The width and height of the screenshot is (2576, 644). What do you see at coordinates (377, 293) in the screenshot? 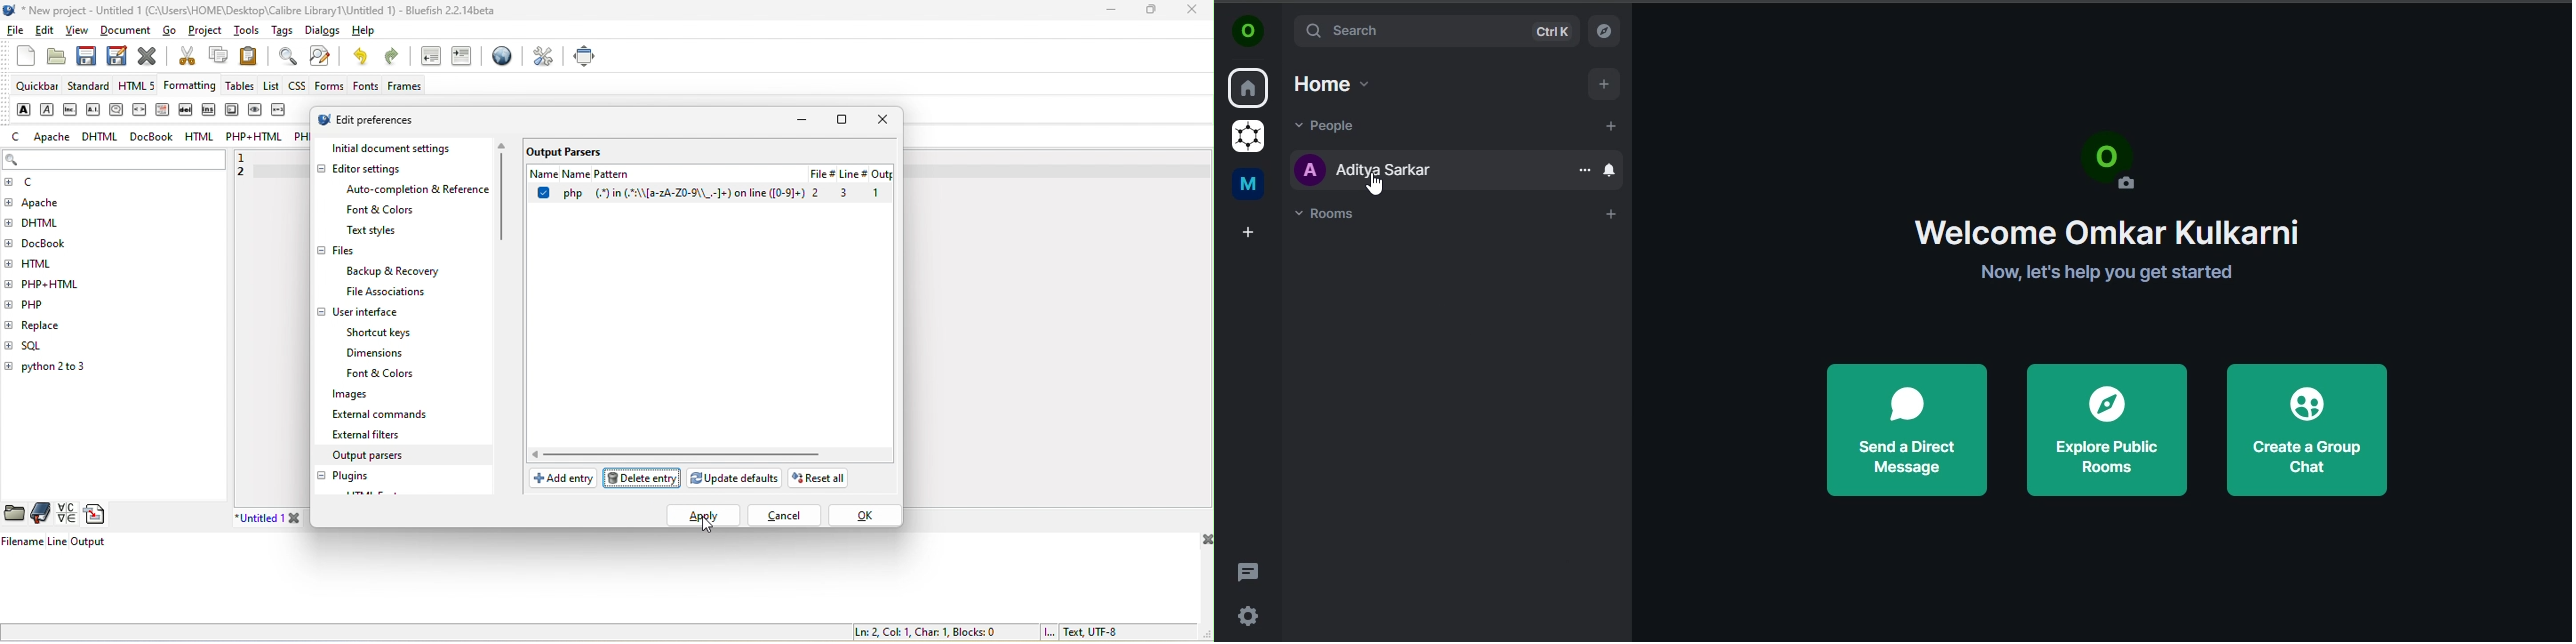
I see `file associations` at bounding box center [377, 293].